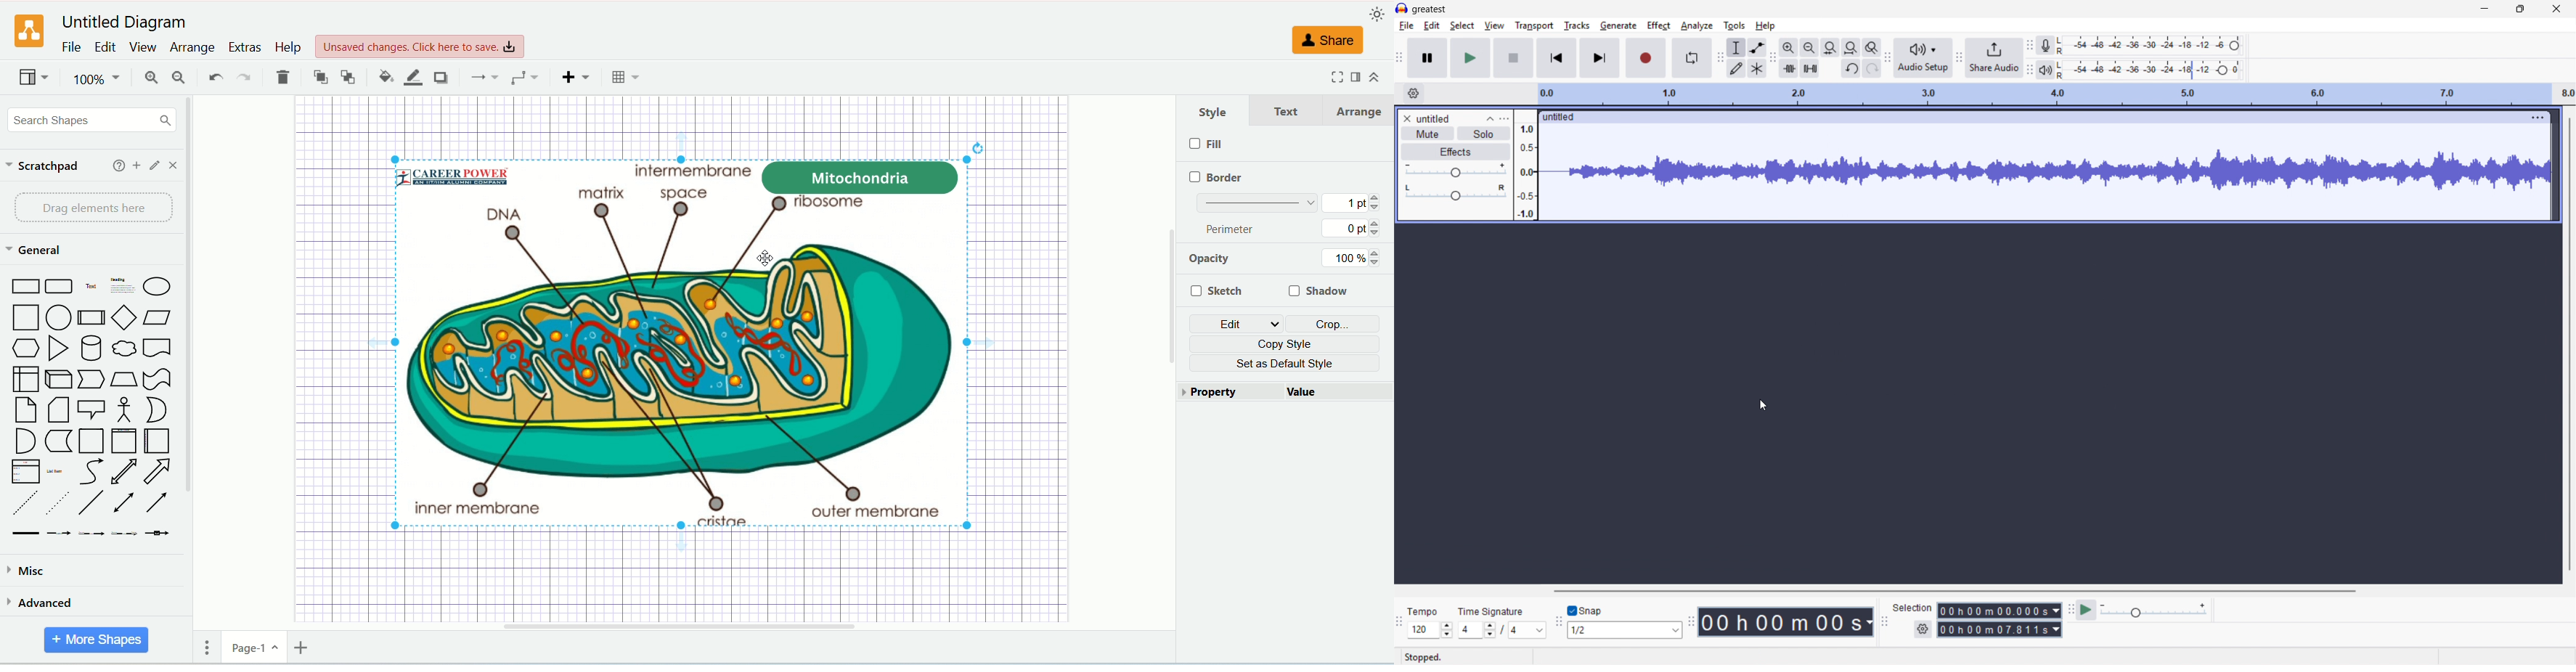 This screenshot has width=2576, height=672. What do you see at coordinates (123, 349) in the screenshot?
I see `Thought Bubble` at bounding box center [123, 349].